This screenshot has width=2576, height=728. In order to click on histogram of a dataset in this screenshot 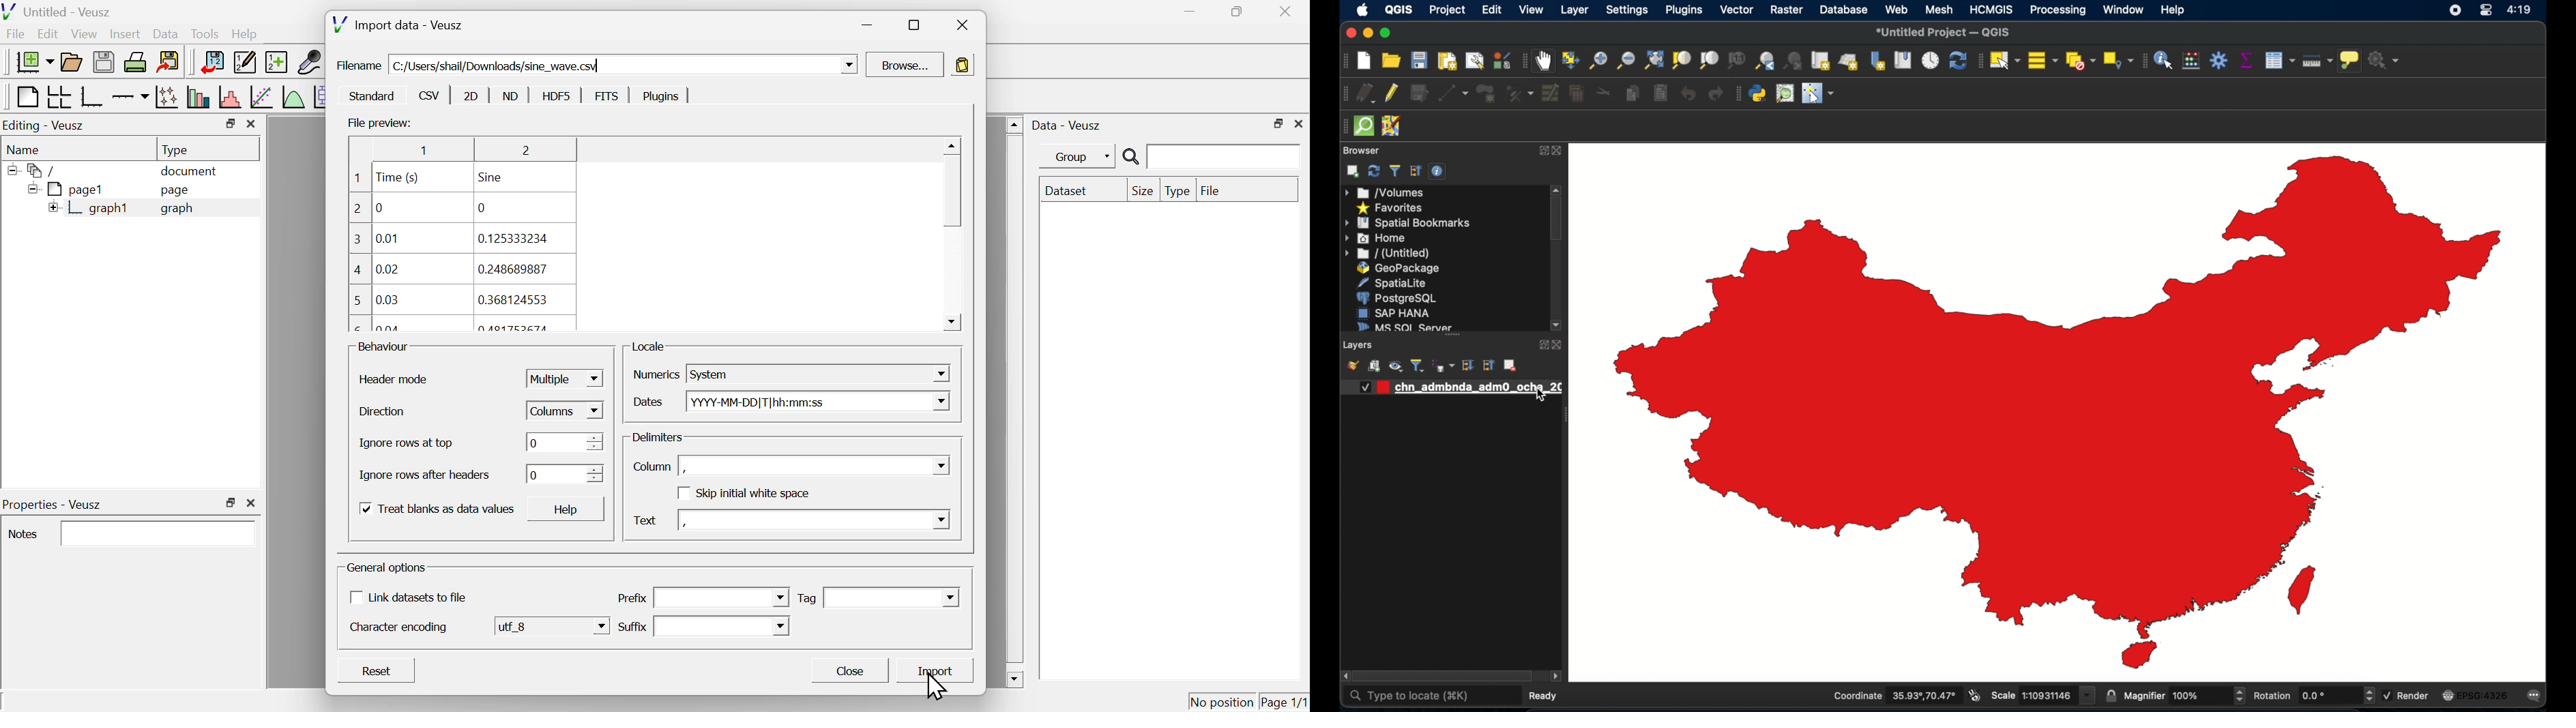, I will do `click(229, 97)`.